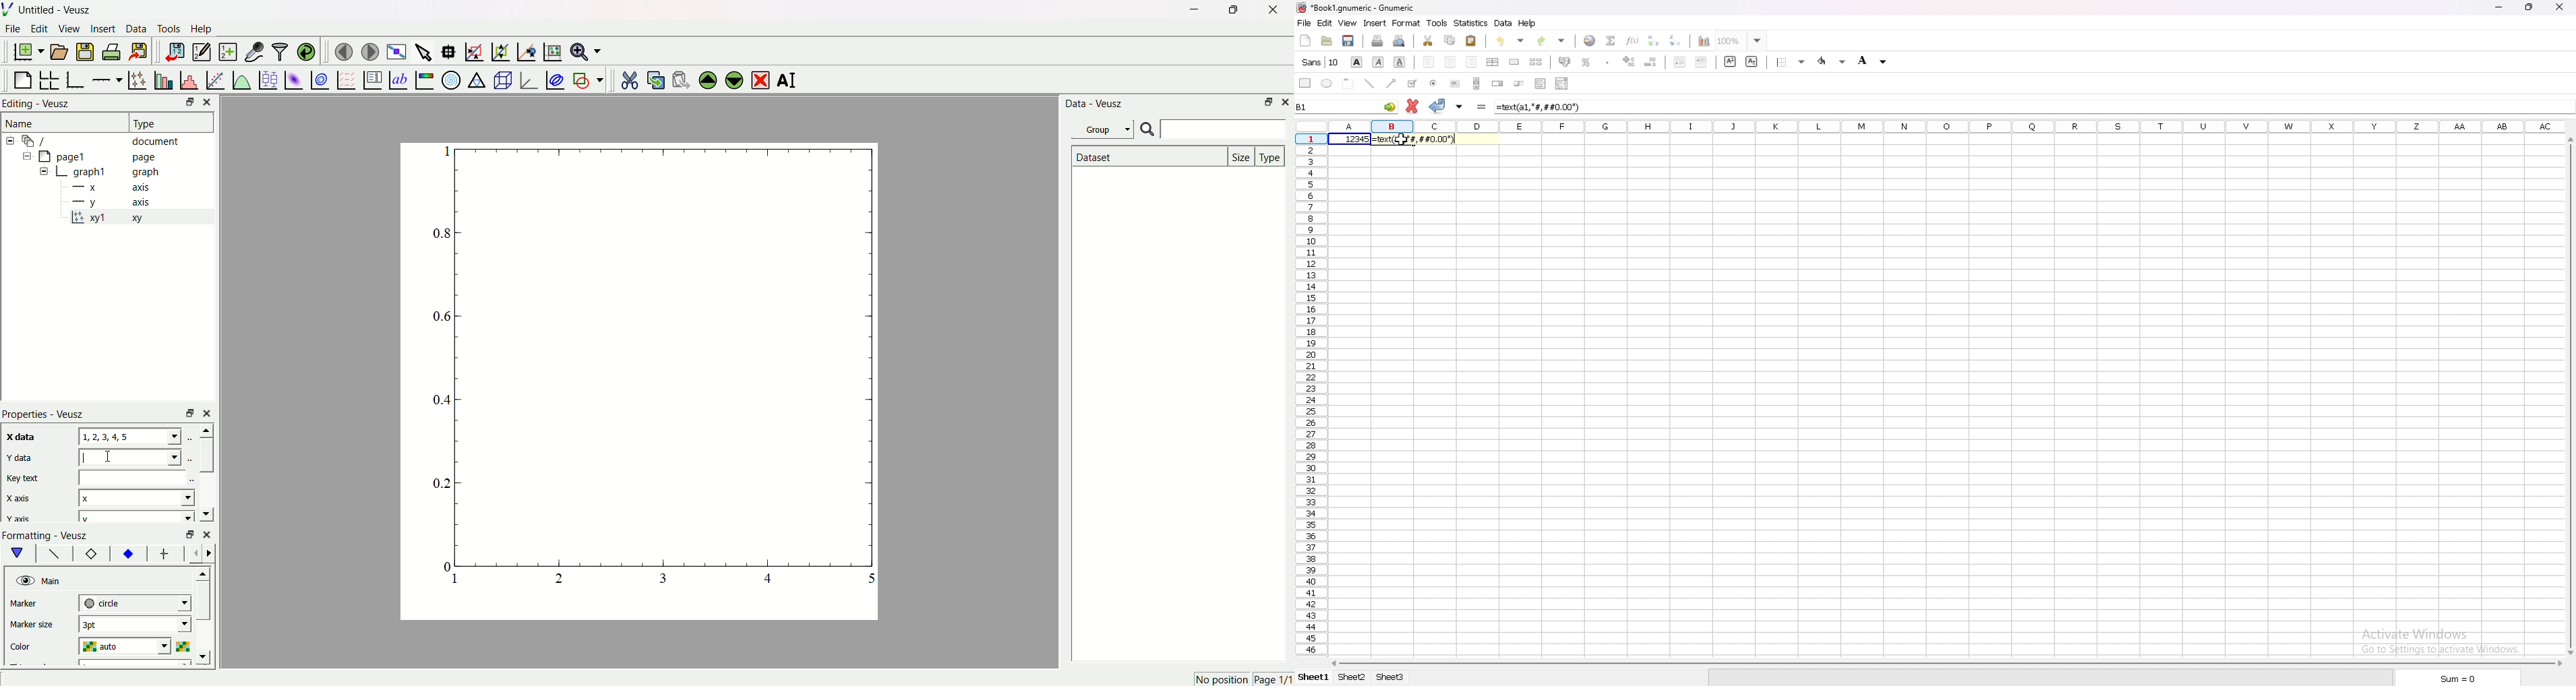 This screenshot has width=2576, height=700. Describe the element at coordinates (1742, 40) in the screenshot. I see `zoom` at that location.